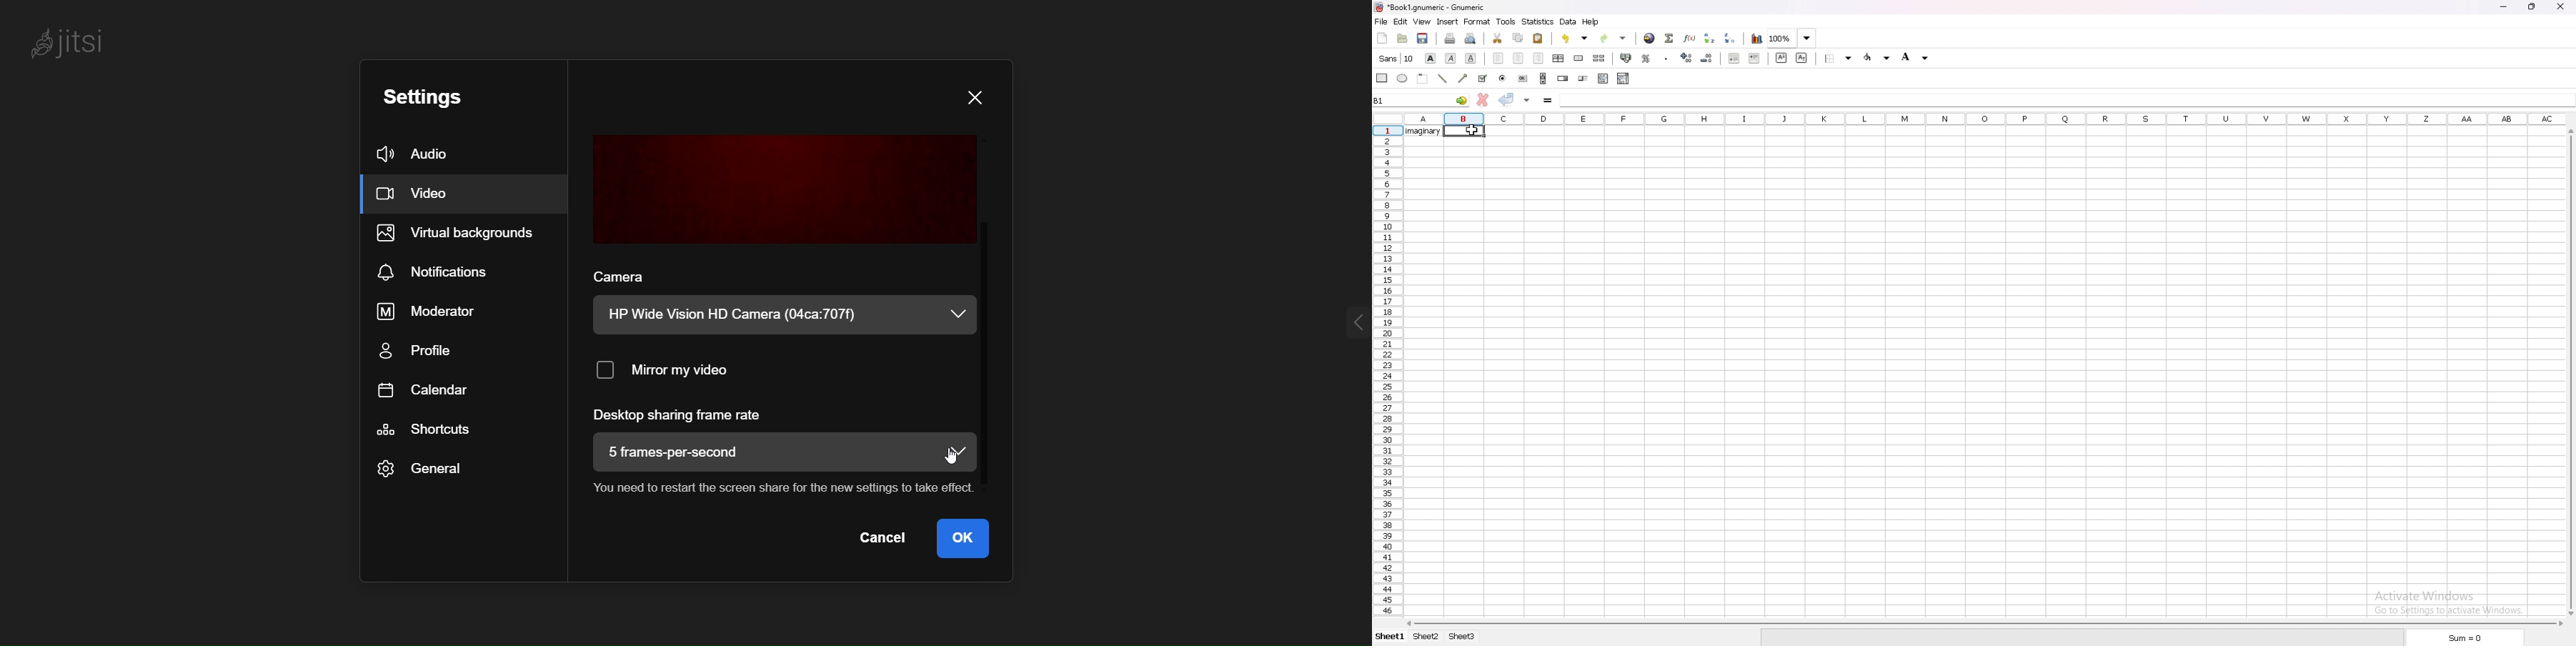 This screenshot has height=672, width=2576. What do you see at coordinates (2461, 638) in the screenshot?
I see `sum` at bounding box center [2461, 638].